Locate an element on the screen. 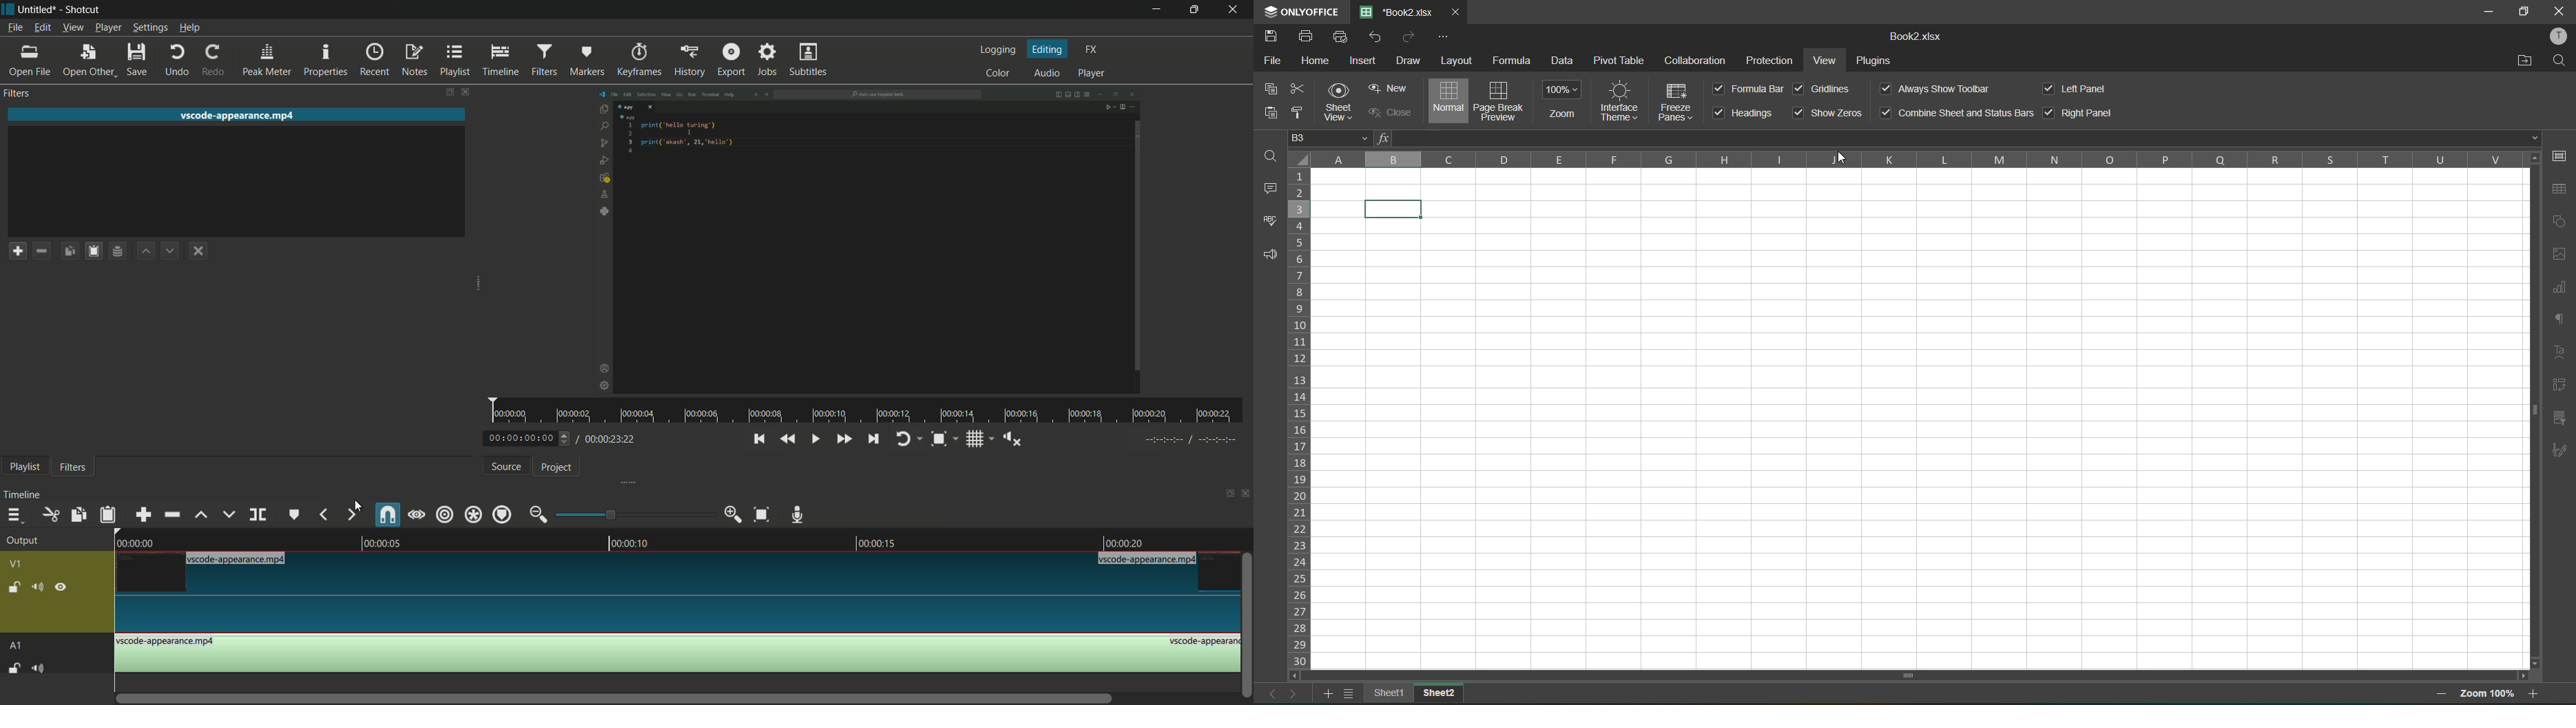  zoom factor is located at coordinates (2486, 695).